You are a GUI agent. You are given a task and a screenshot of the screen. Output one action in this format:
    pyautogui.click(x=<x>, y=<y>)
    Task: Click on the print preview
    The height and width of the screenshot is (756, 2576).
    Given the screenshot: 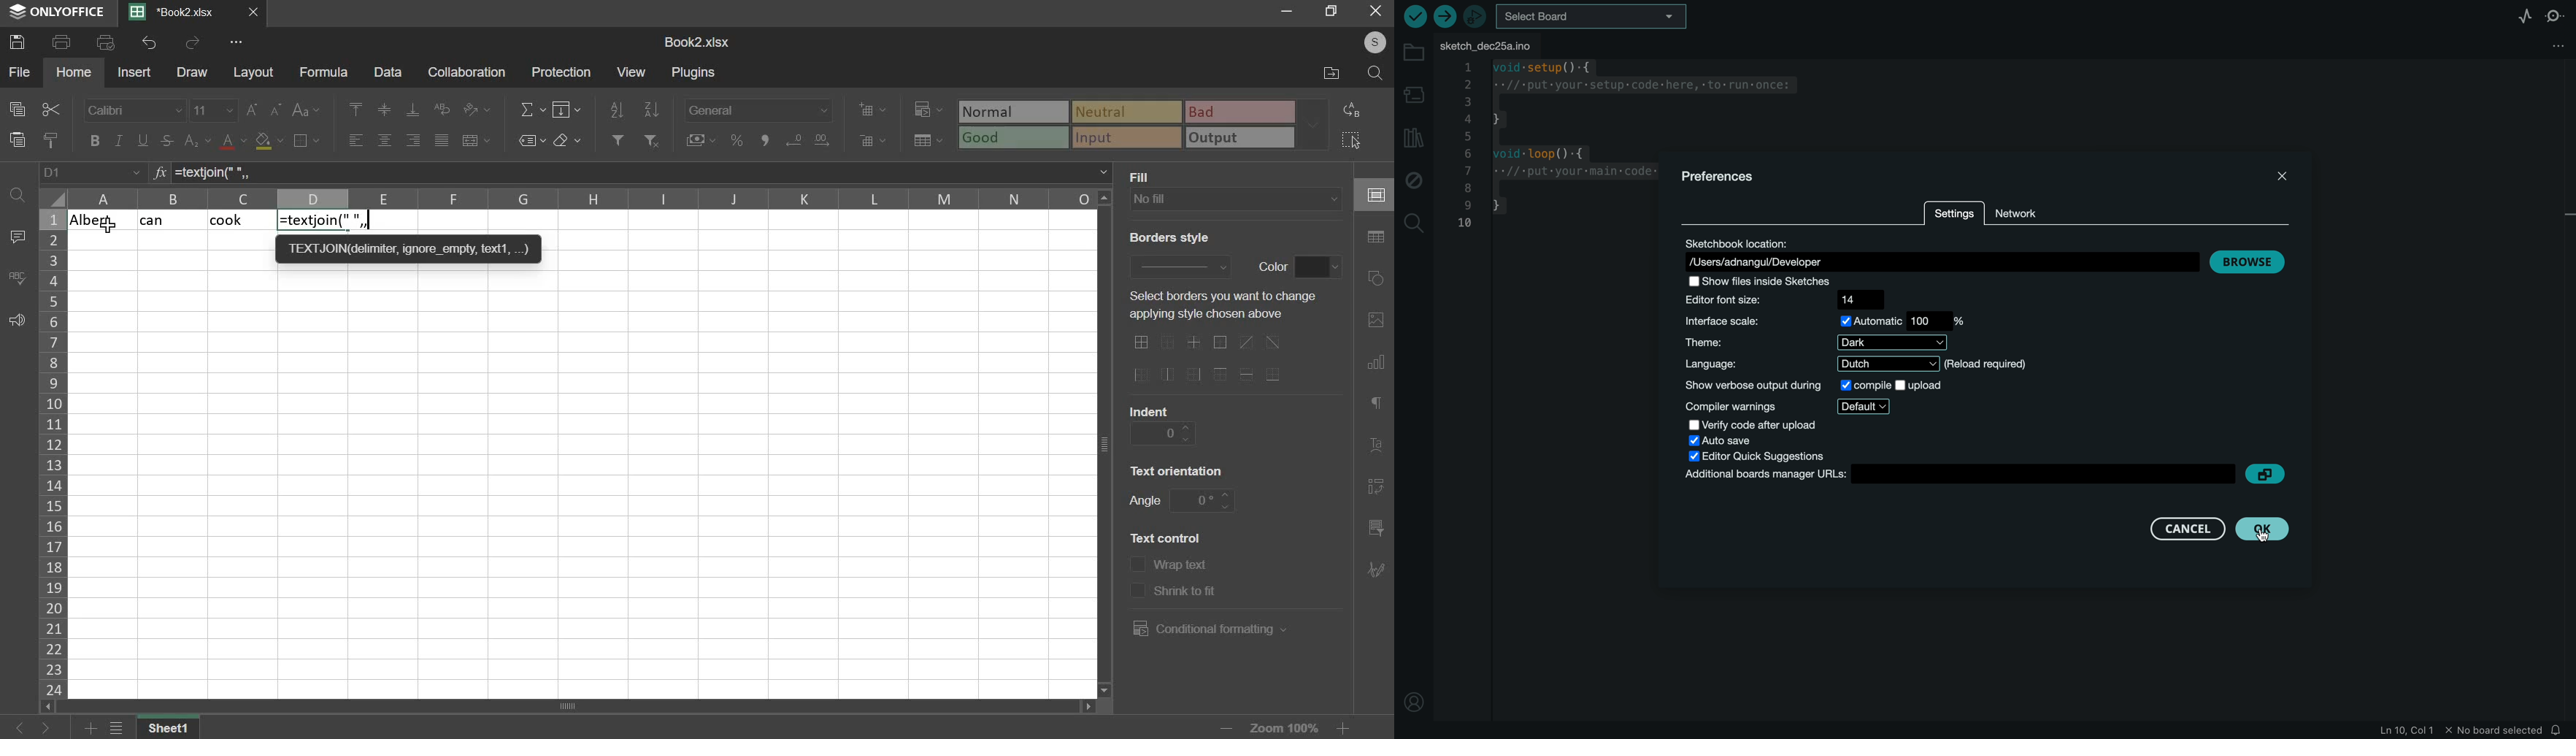 What is the action you would take?
    pyautogui.click(x=107, y=42)
    